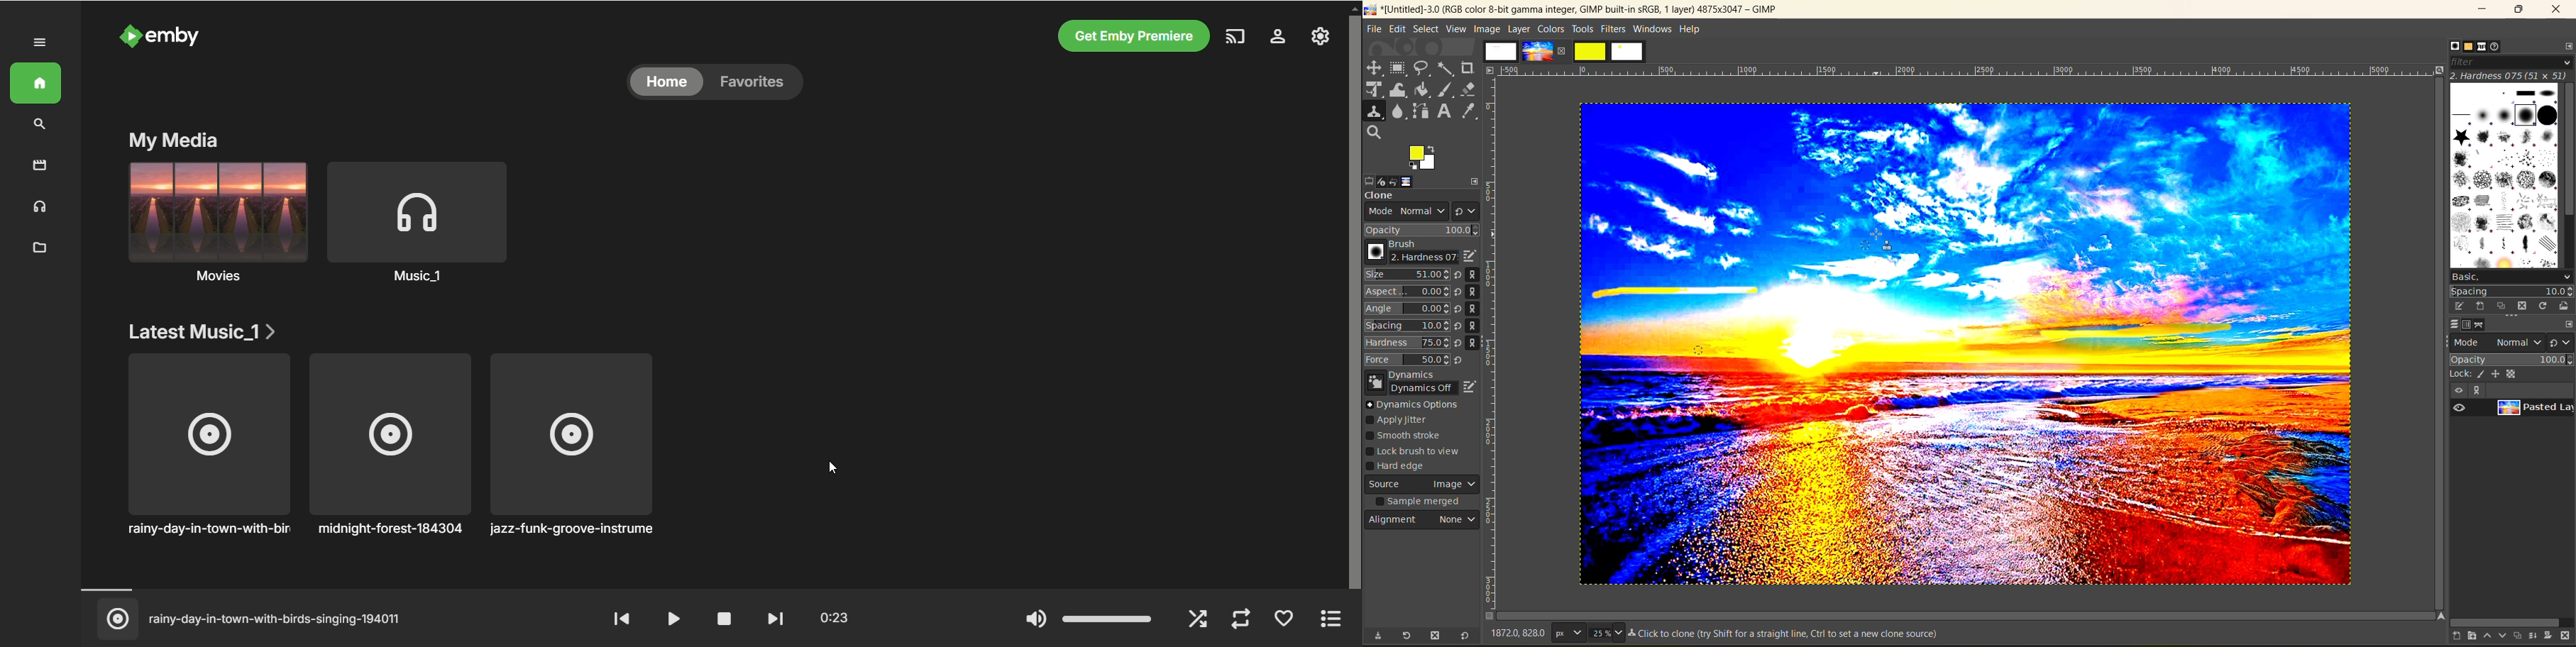 This screenshot has height=672, width=2576. I want to click on , so click(1490, 70).